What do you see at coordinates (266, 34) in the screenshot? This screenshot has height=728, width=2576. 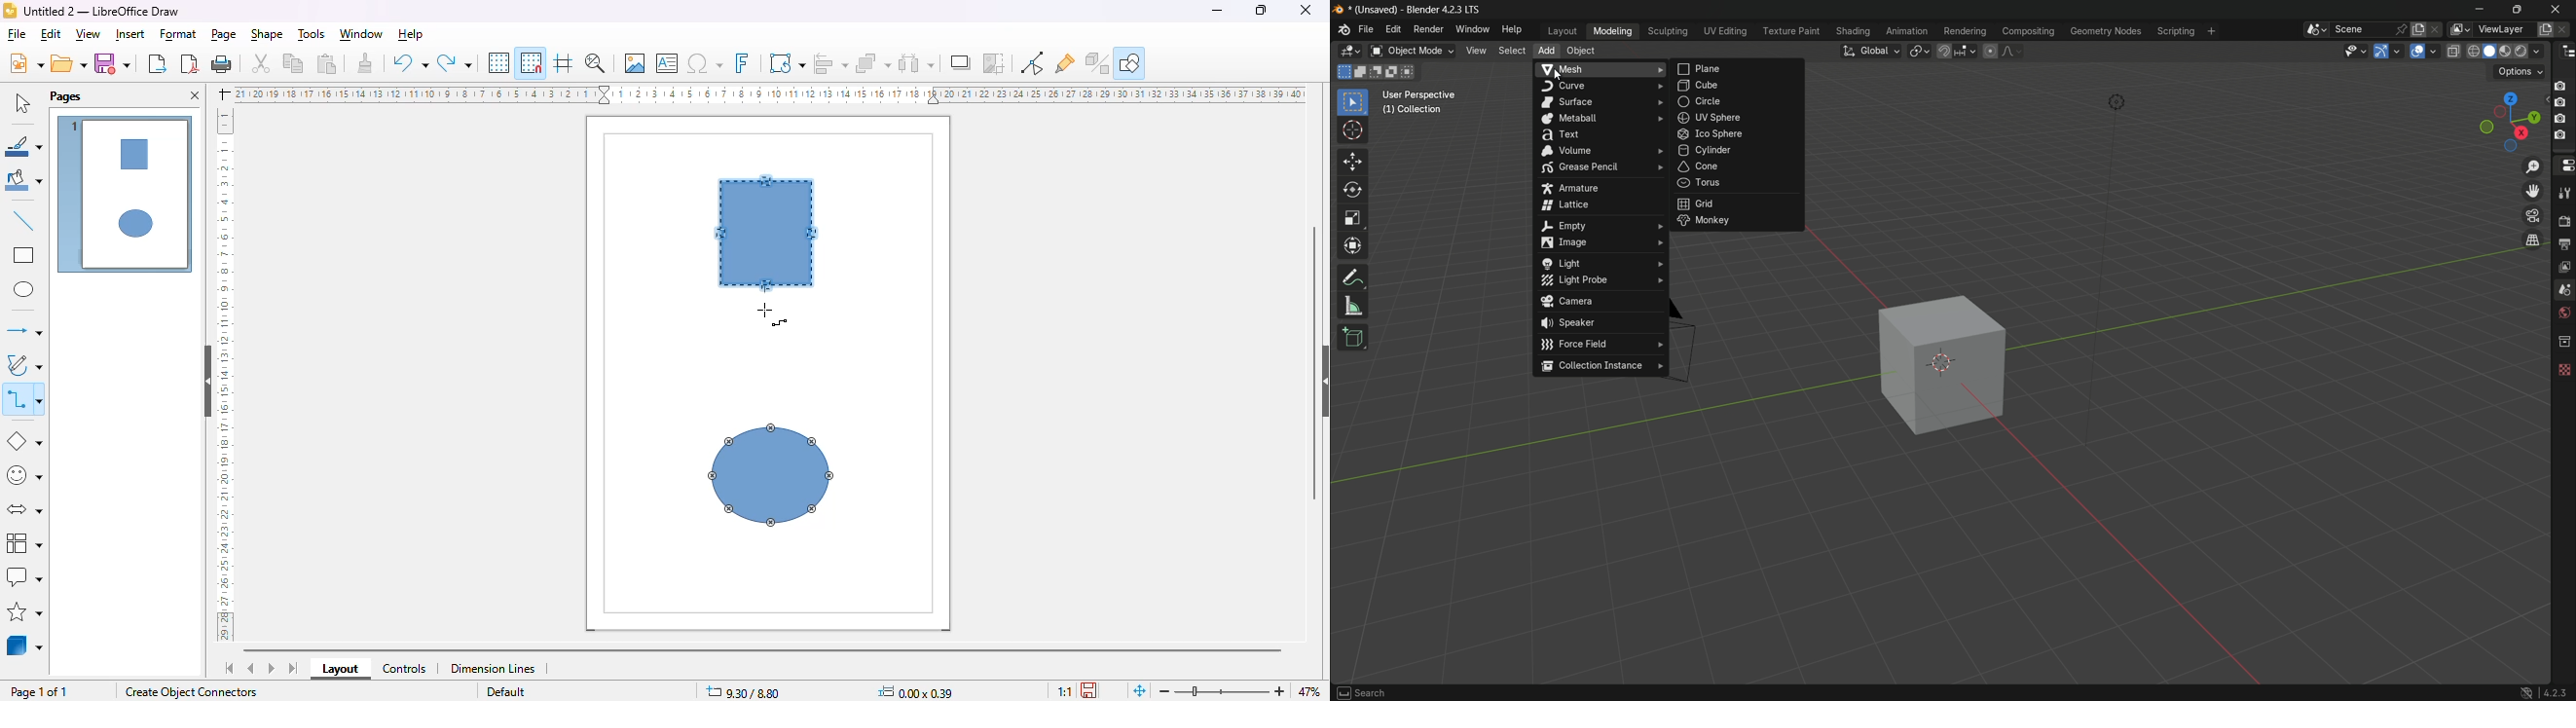 I see `shape` at bounding box center [266, 34].